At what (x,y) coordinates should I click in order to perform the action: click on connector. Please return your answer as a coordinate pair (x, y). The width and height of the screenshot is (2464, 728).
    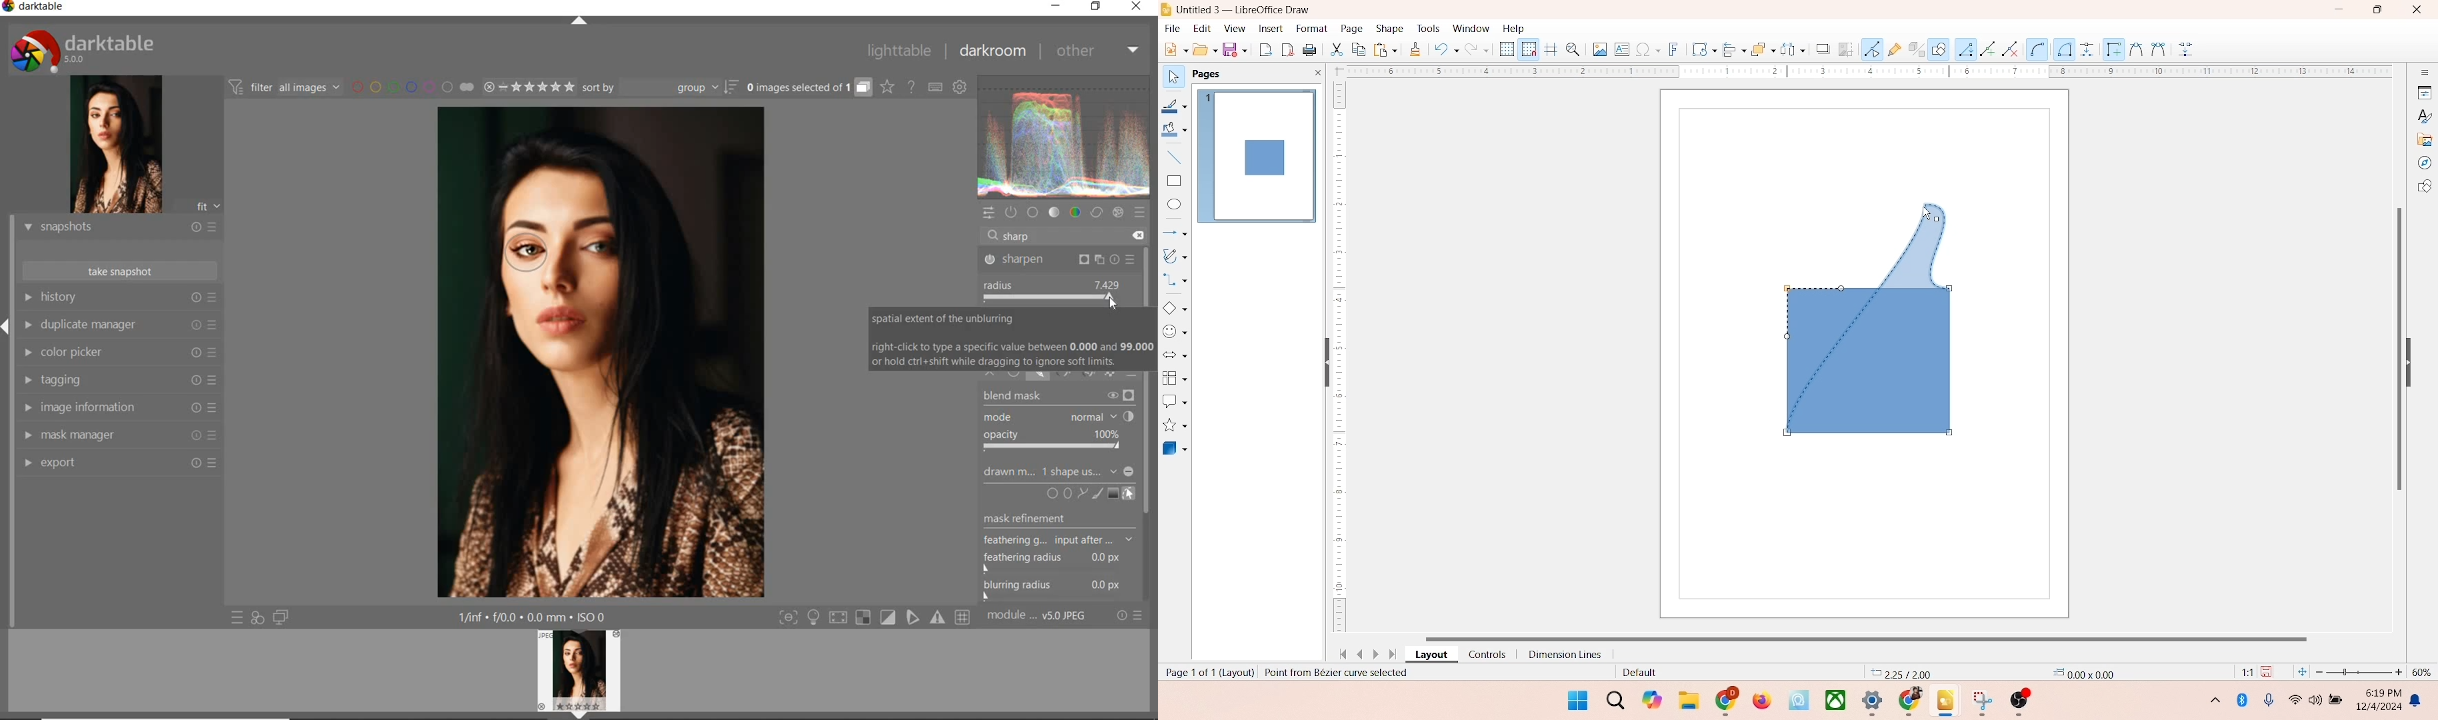
    Looking at the image, I should click on (1176, 280).